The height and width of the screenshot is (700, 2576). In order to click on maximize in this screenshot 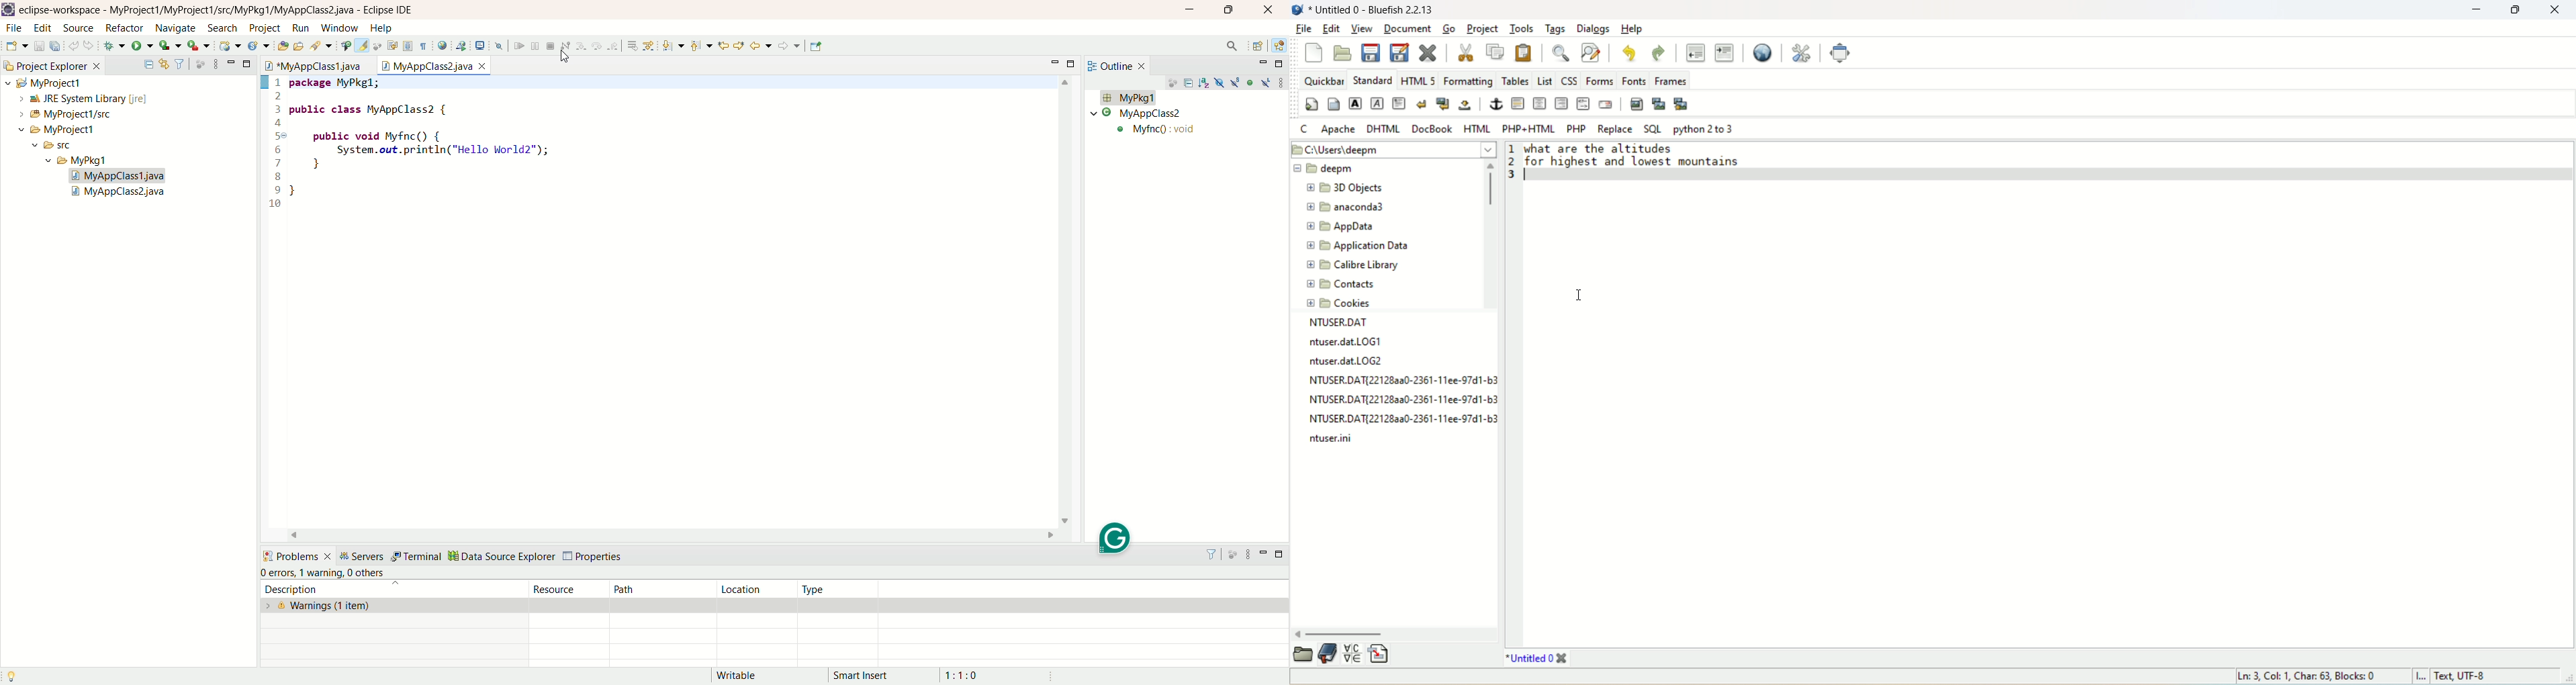, I will do `click(1281, 556)`.